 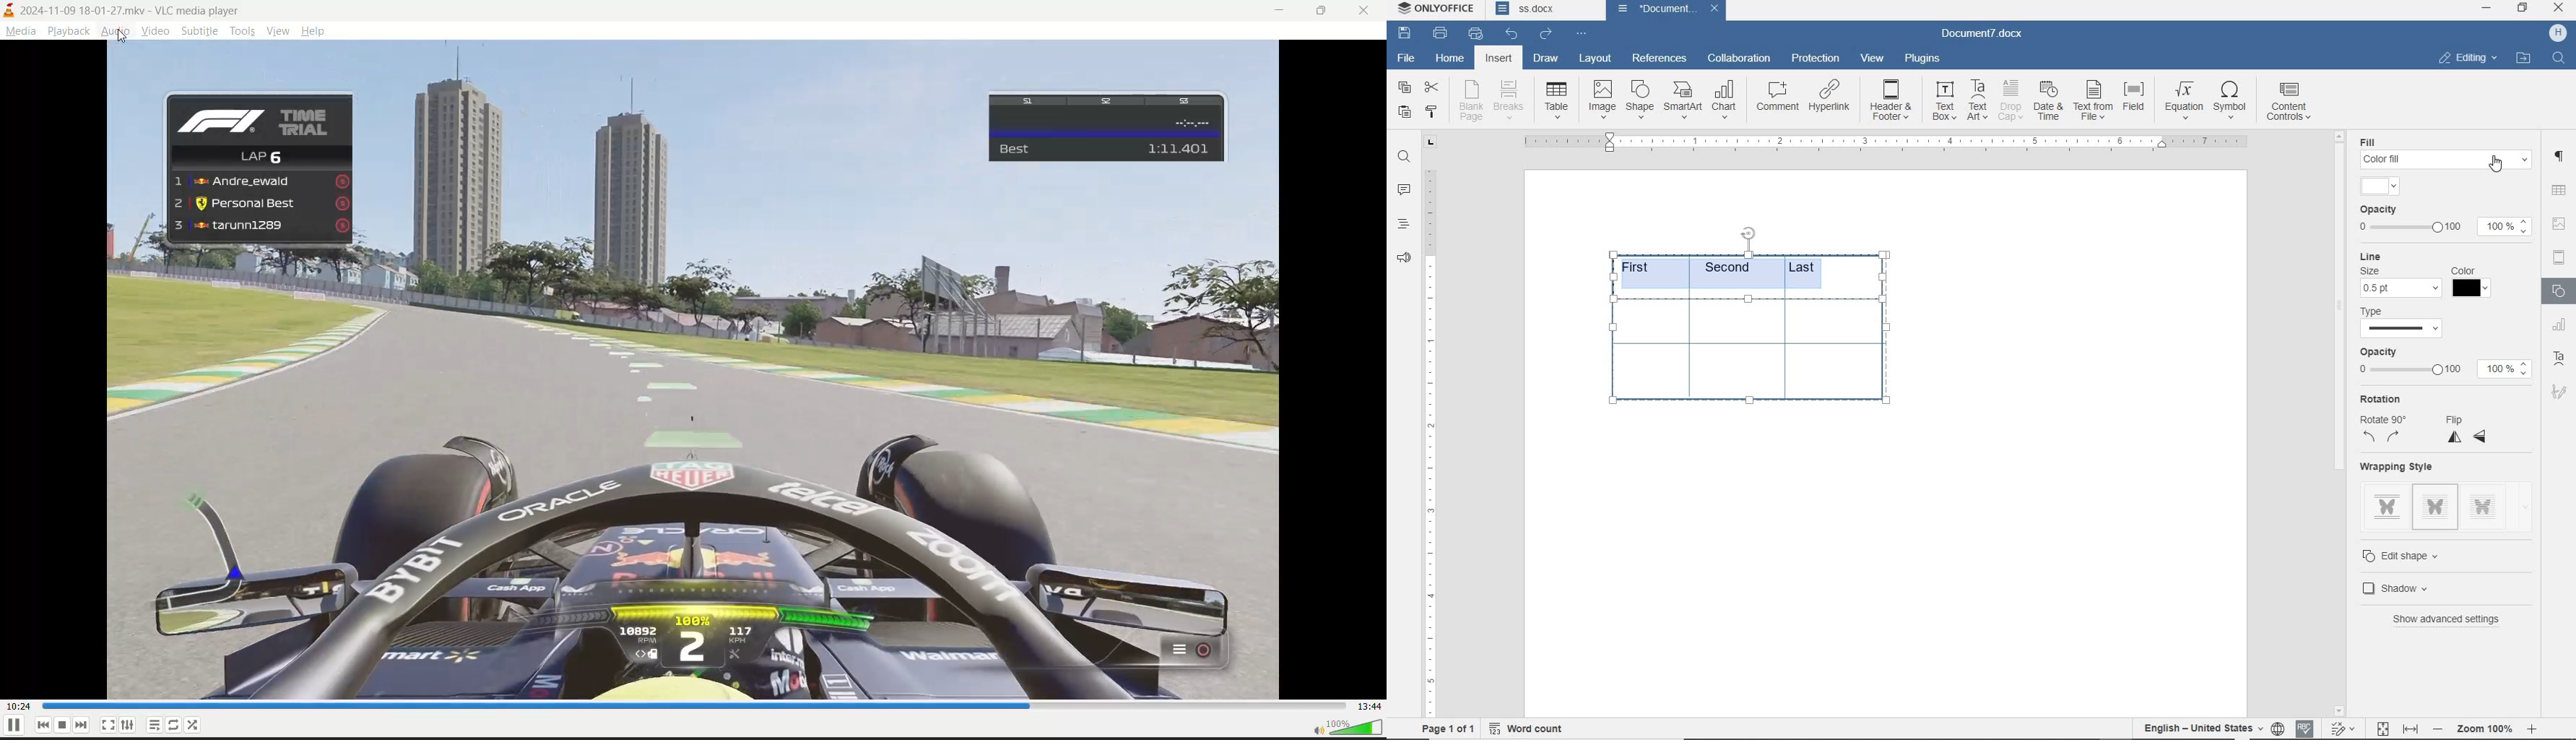 What do you see at coordinates (1683, 101) in the screenshot?
I see `smart art` at bounding box center [1683, 101].